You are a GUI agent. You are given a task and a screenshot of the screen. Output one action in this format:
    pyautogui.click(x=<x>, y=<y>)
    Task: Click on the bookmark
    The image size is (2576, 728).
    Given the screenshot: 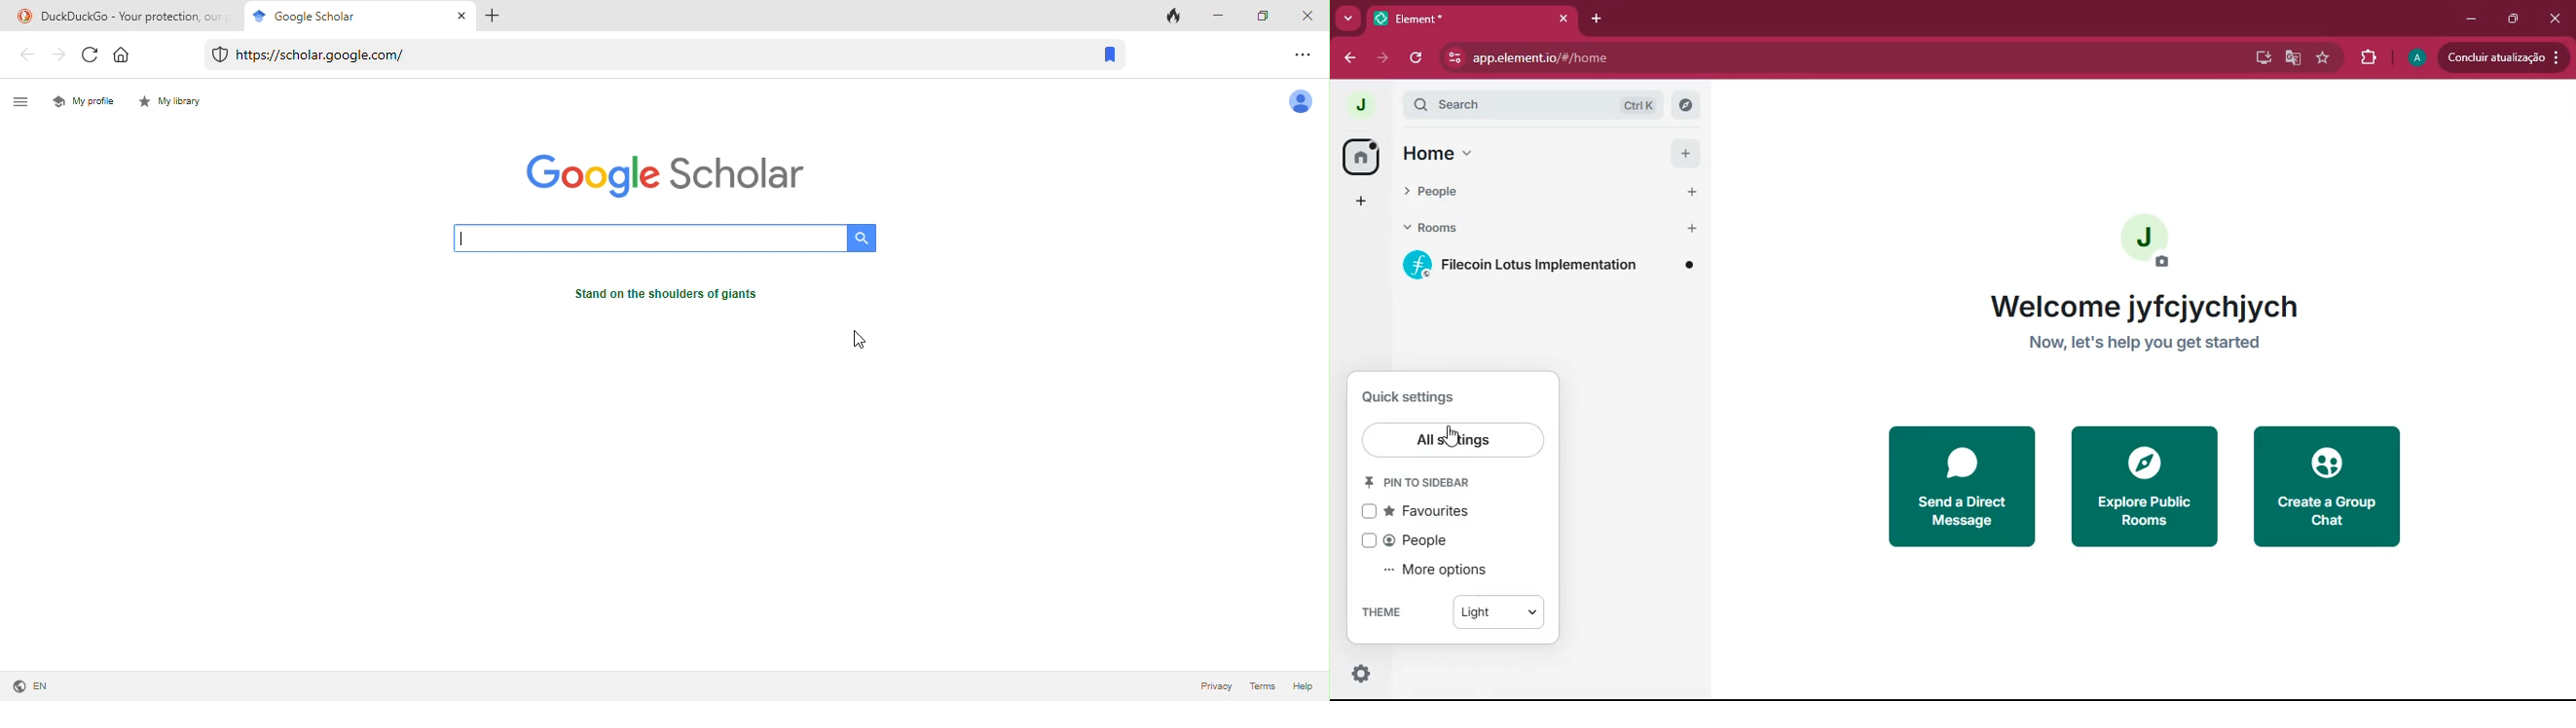 What is the action you would take?
    pyautogui.click(x=1110, y=55)
    